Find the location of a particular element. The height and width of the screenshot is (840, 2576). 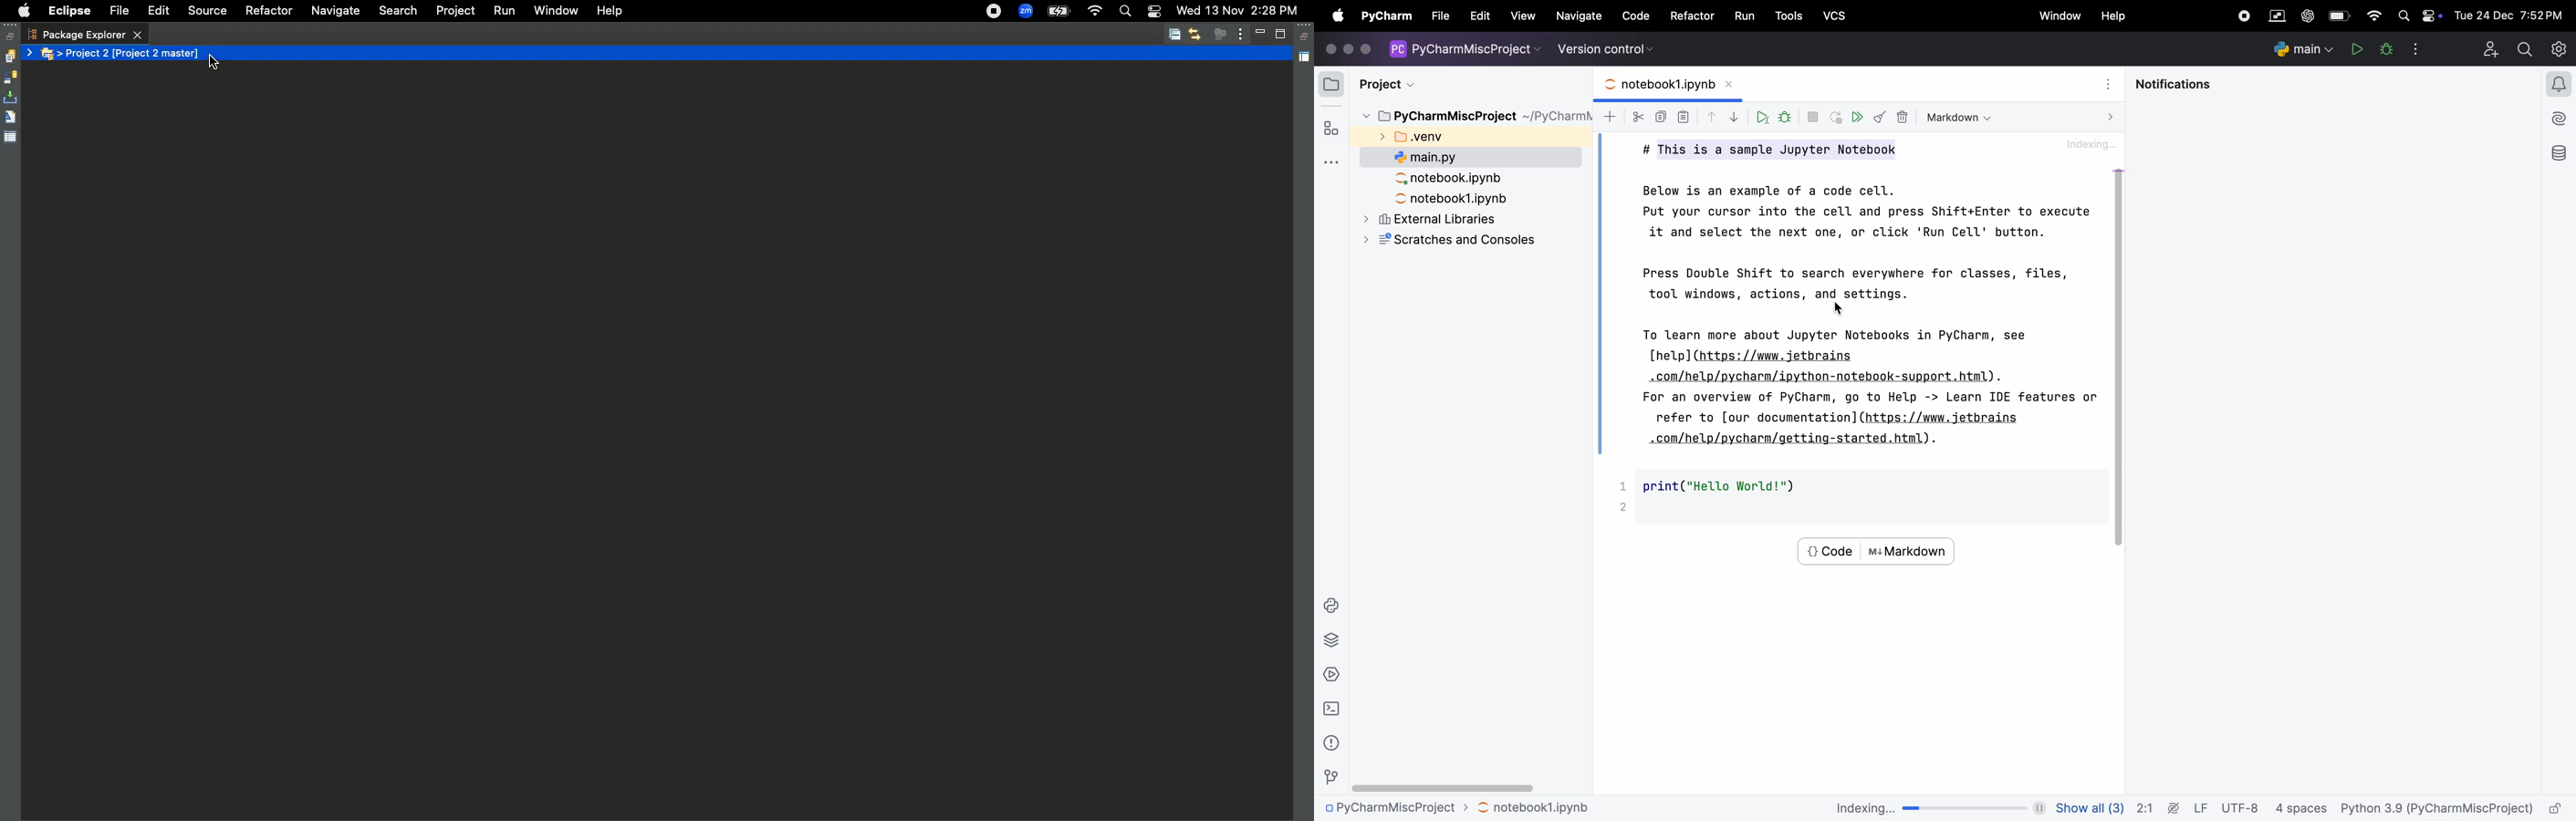

Maximize is located at coordinates (1282, 34).